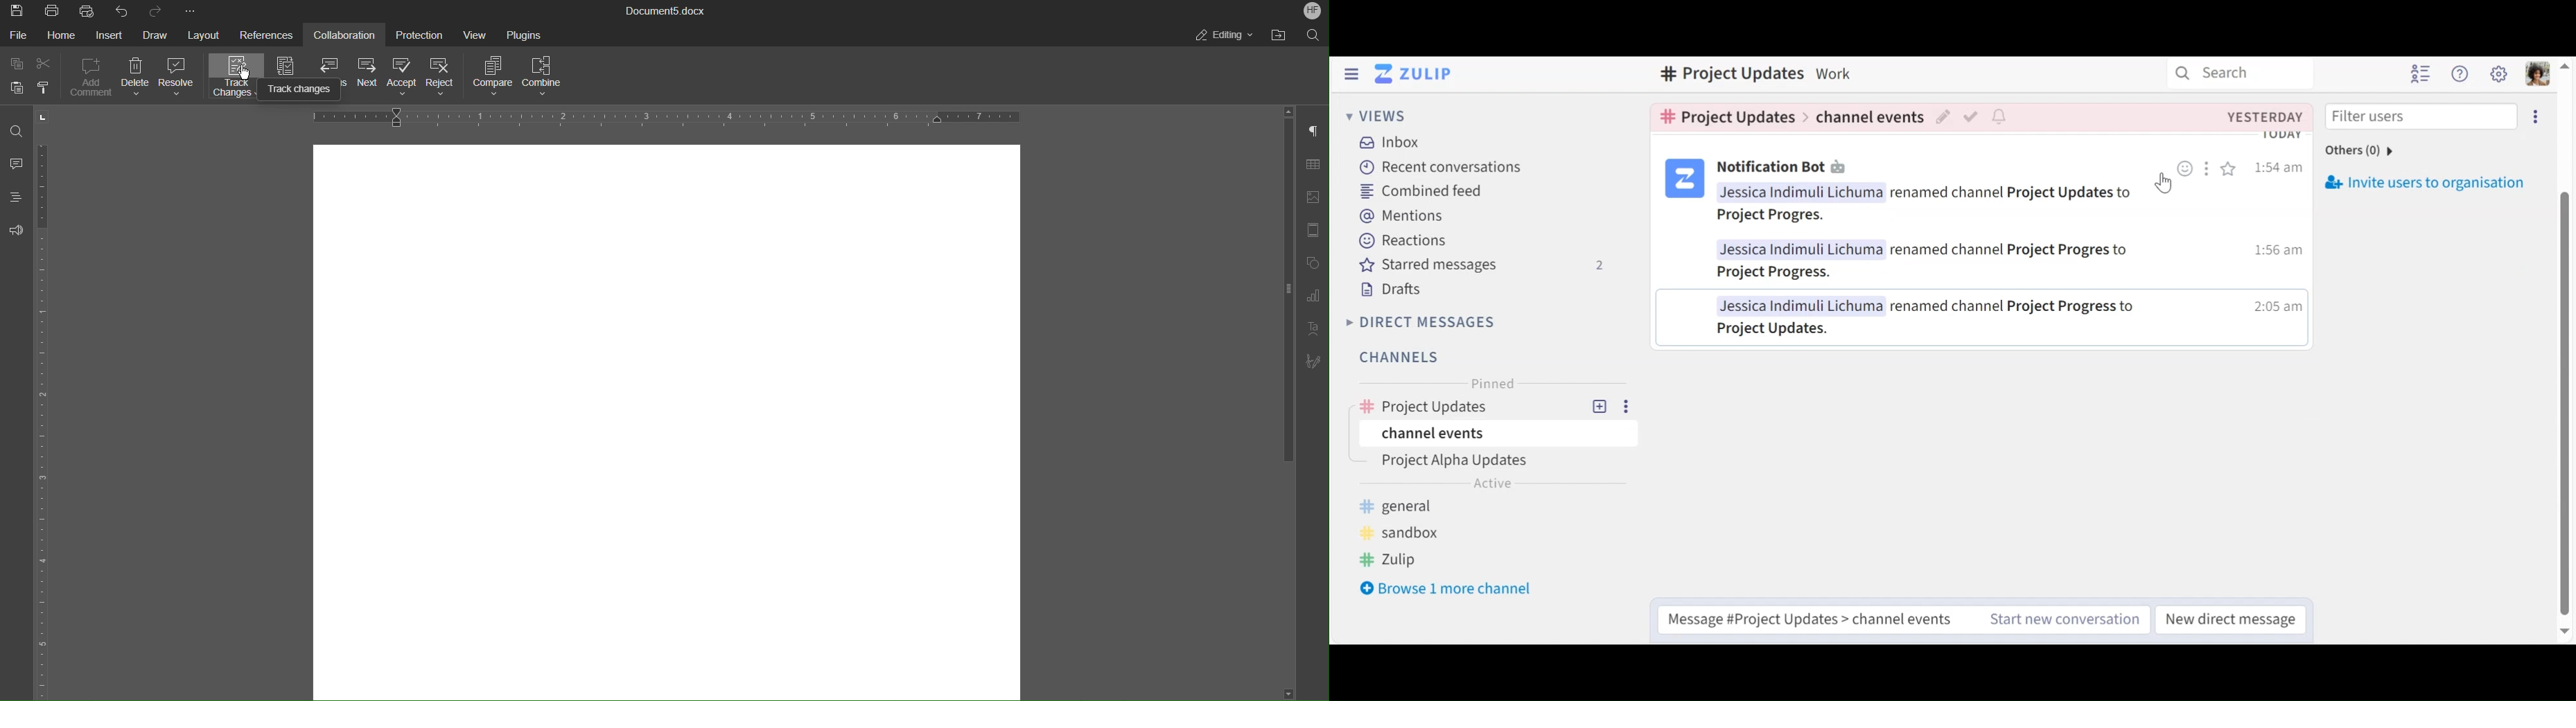  Describe the element at coordinates (2418, 117) in the screenshot. I see `Filter users` at that location.